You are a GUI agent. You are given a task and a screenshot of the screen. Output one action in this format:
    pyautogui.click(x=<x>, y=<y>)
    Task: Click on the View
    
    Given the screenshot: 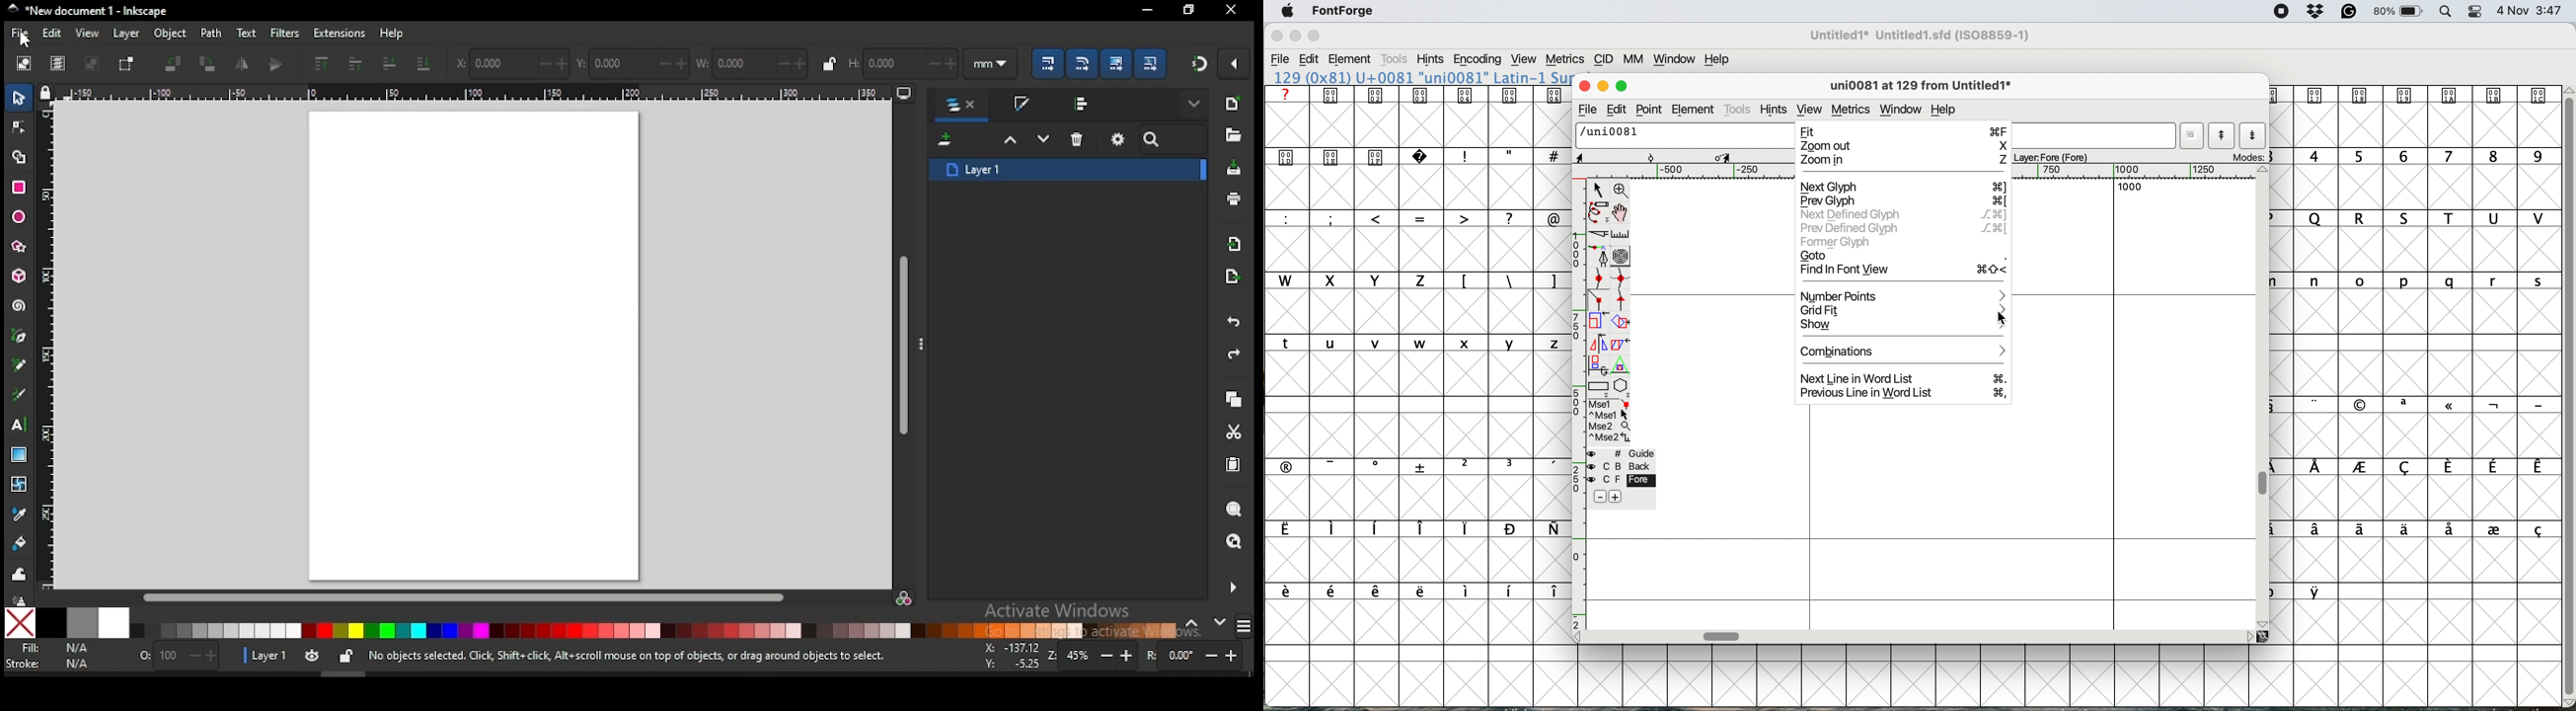 What is the action you would take?
    pyautogui.click(x=1523, y=59)
    